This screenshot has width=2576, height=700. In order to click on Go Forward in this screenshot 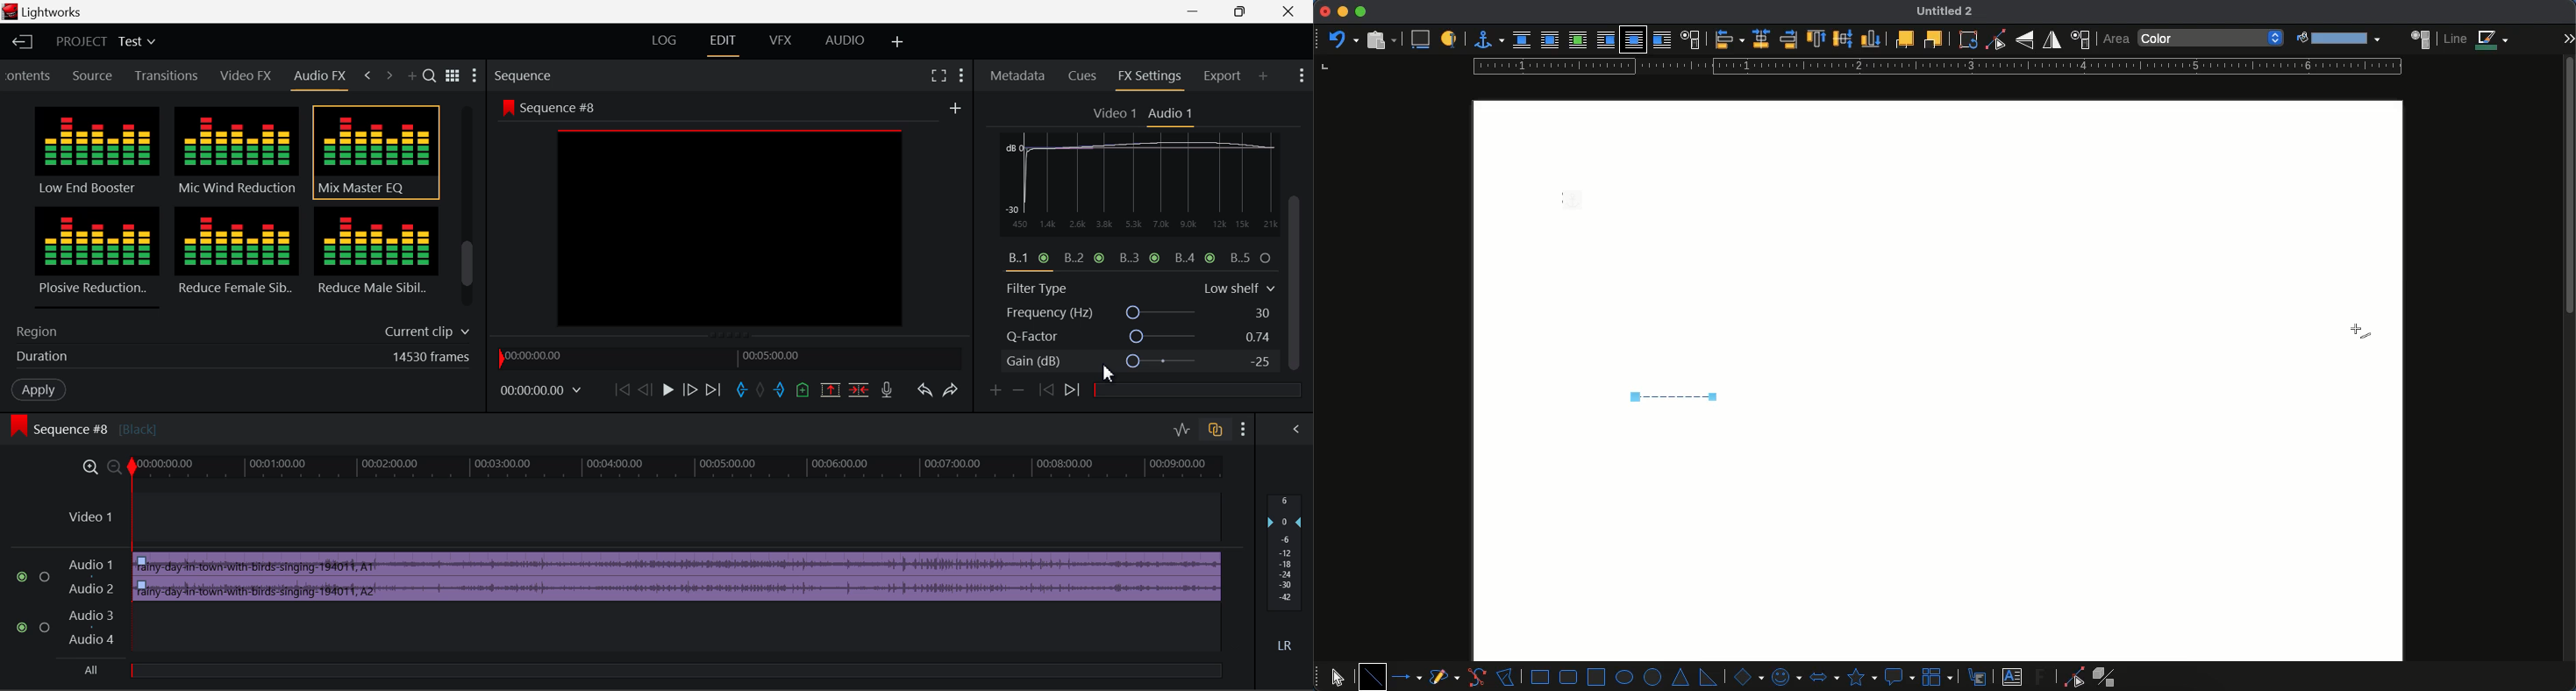, I will do `click(690, 391)`.